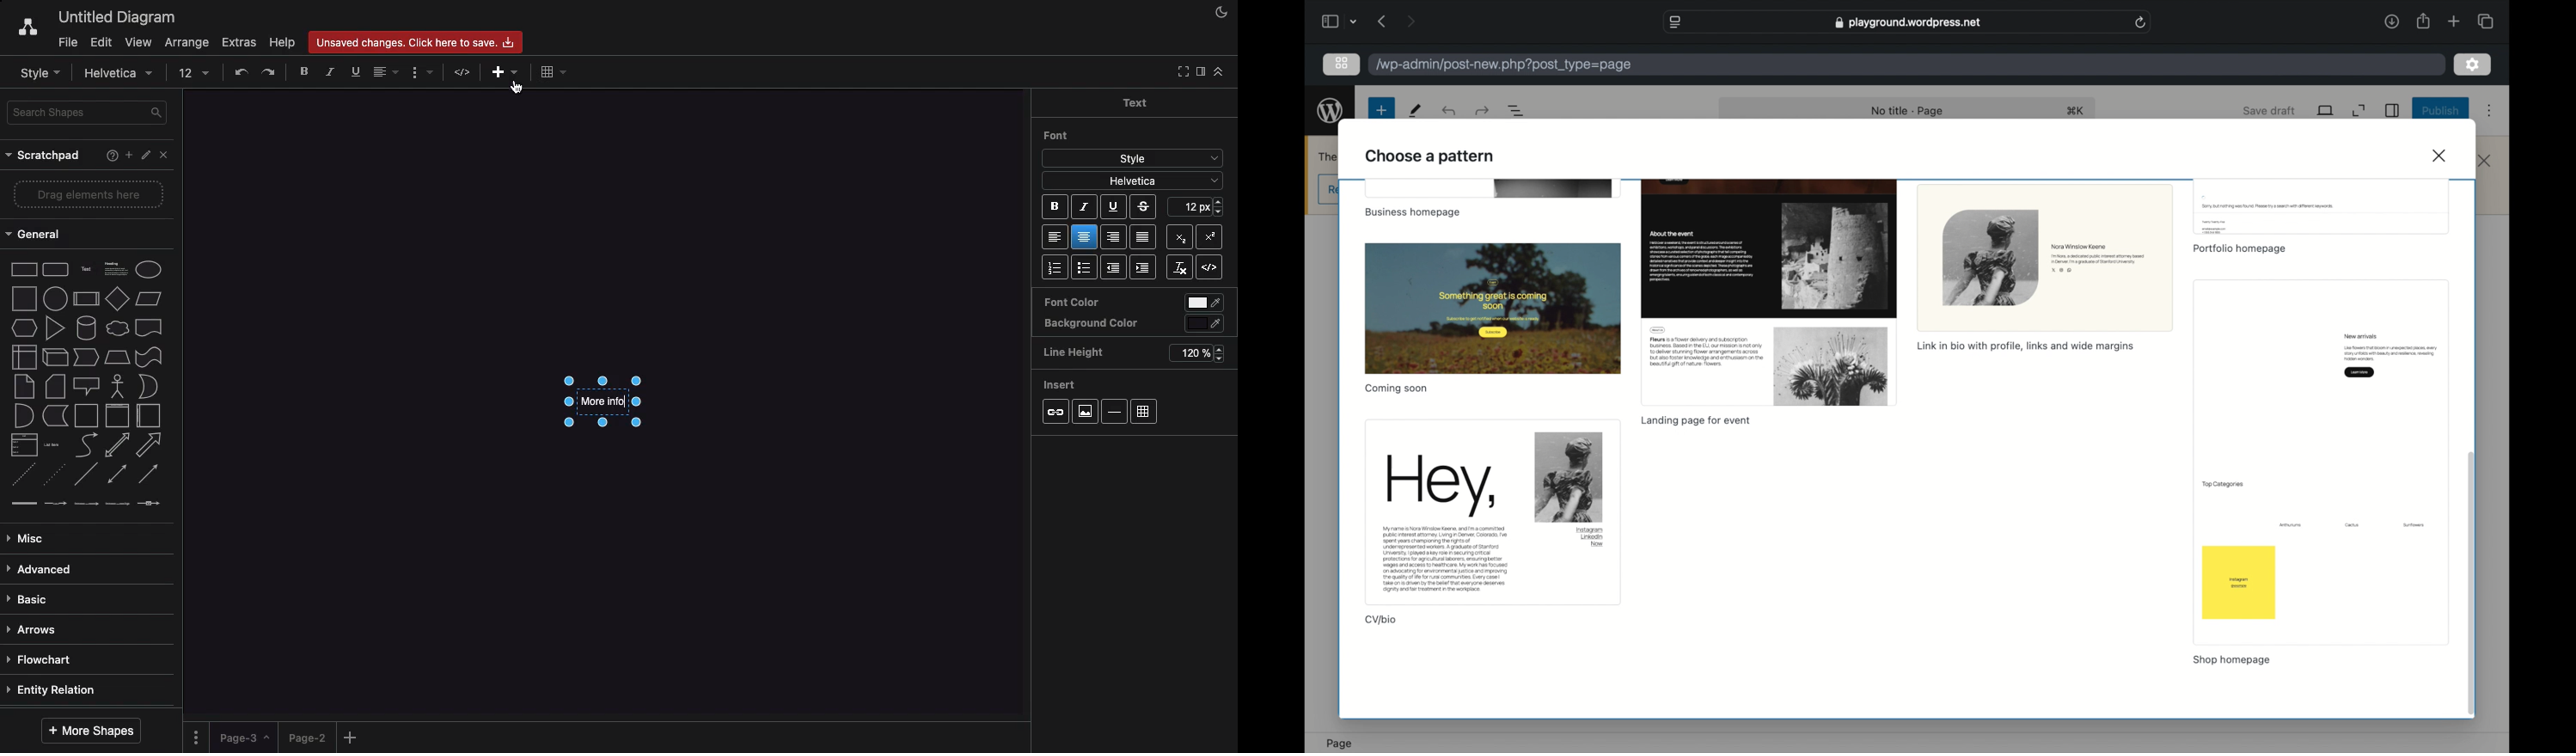 This screenshot has height=756, width=2576. I want to click on Format, so click(422, 73).